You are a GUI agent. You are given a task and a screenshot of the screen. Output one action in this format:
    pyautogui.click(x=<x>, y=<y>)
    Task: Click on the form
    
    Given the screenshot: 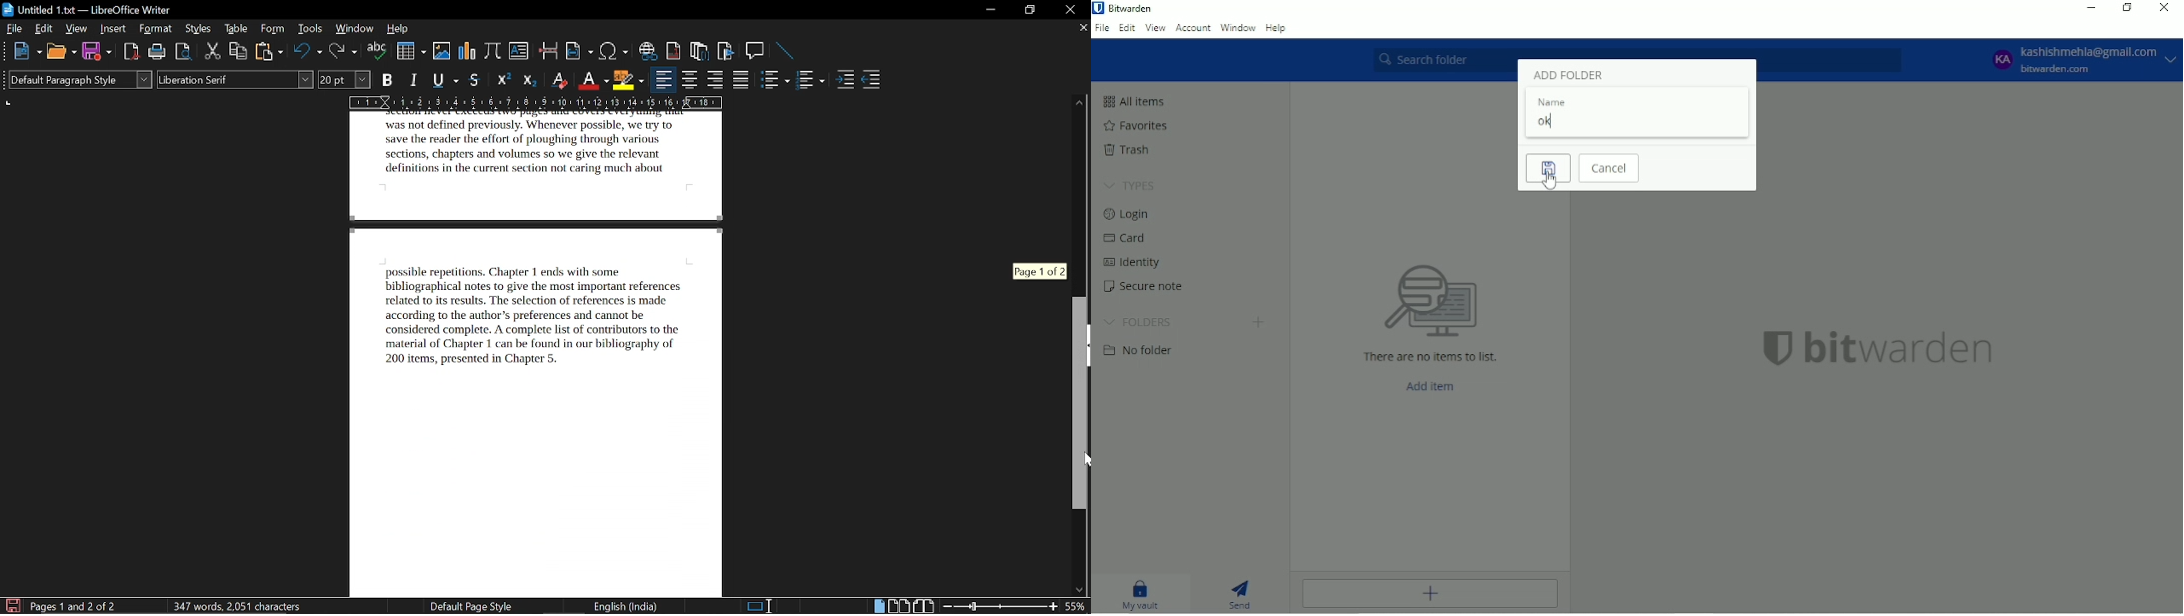 What is the action you would take?
    pyautogui.click(x=274, y=30)
    